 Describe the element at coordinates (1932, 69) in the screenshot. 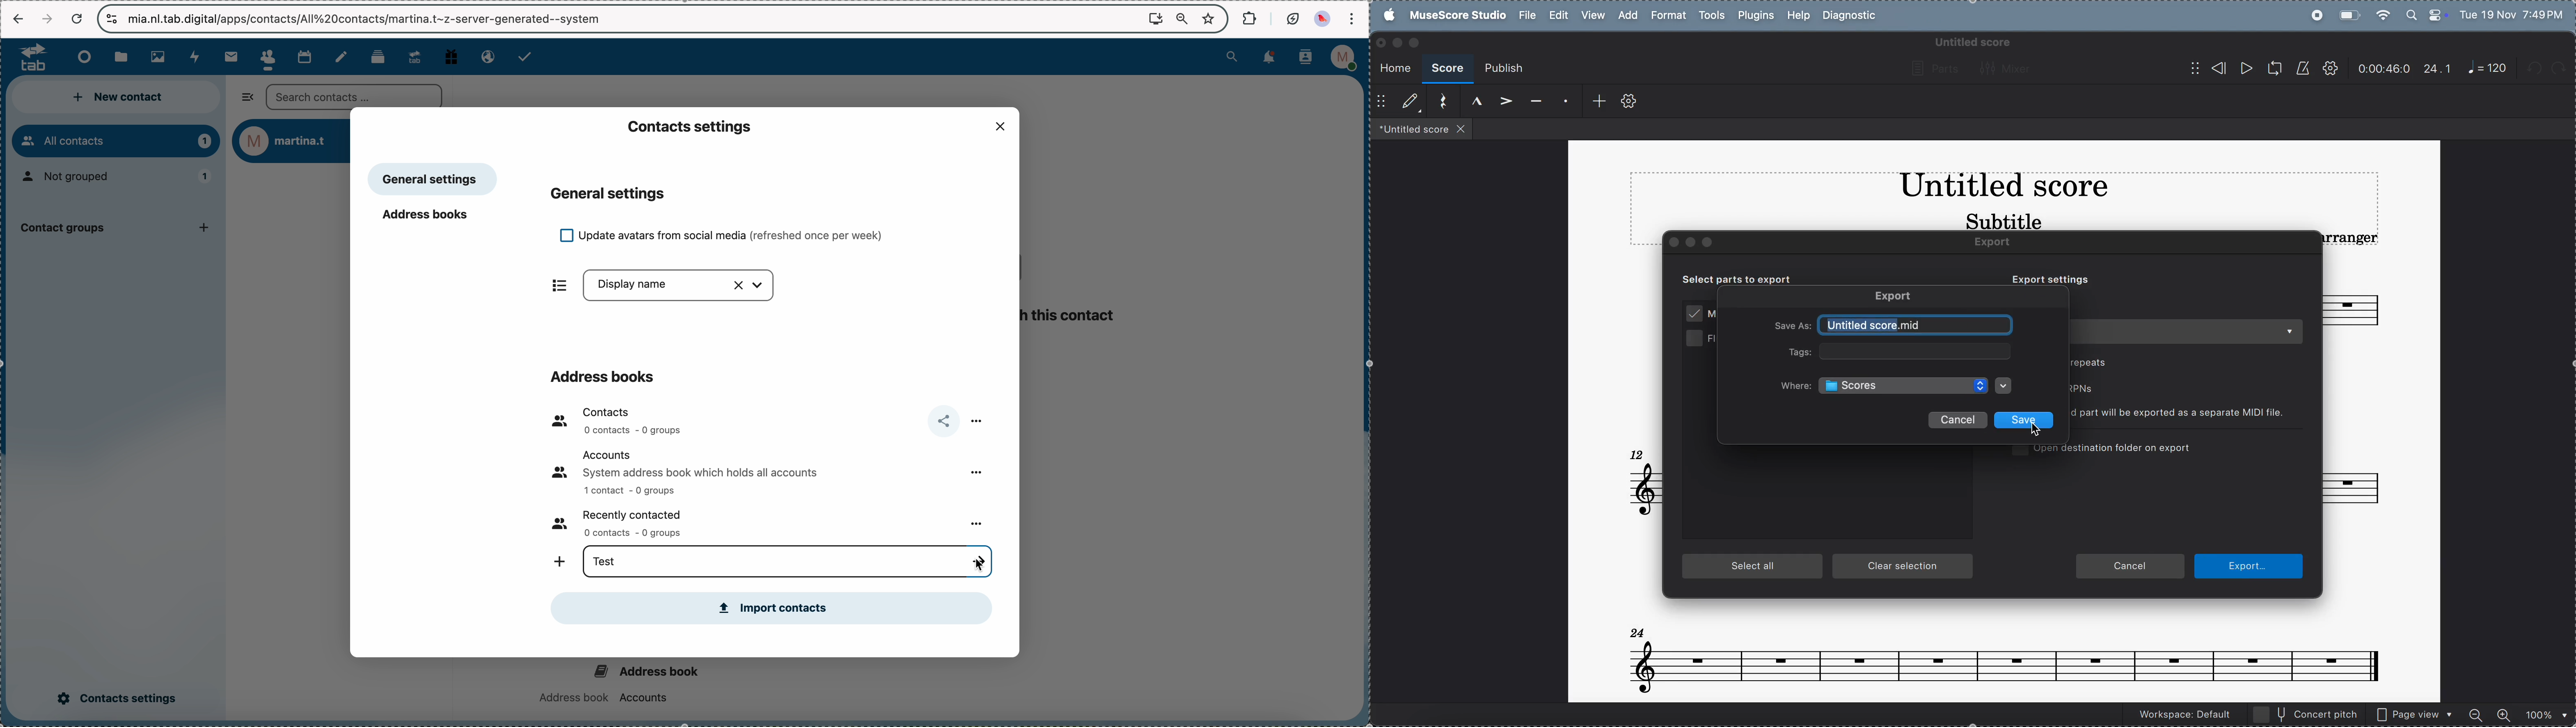

I see `parts` at that location.